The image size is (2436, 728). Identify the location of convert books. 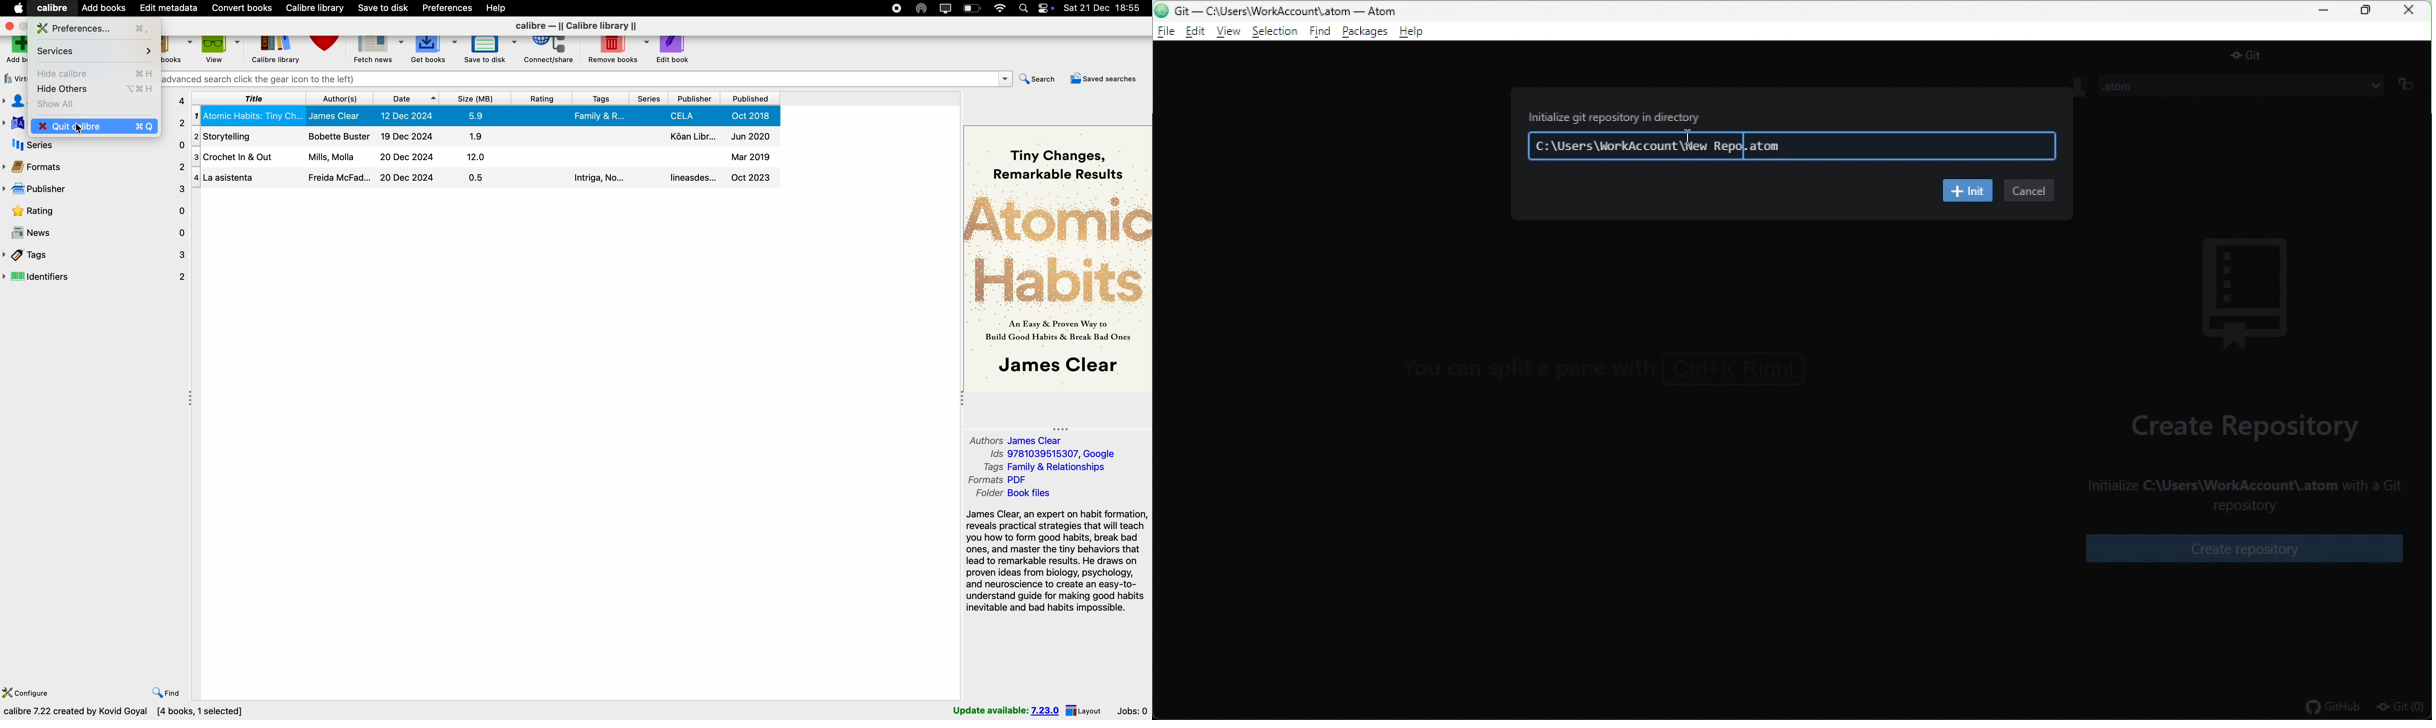
(178, 52).